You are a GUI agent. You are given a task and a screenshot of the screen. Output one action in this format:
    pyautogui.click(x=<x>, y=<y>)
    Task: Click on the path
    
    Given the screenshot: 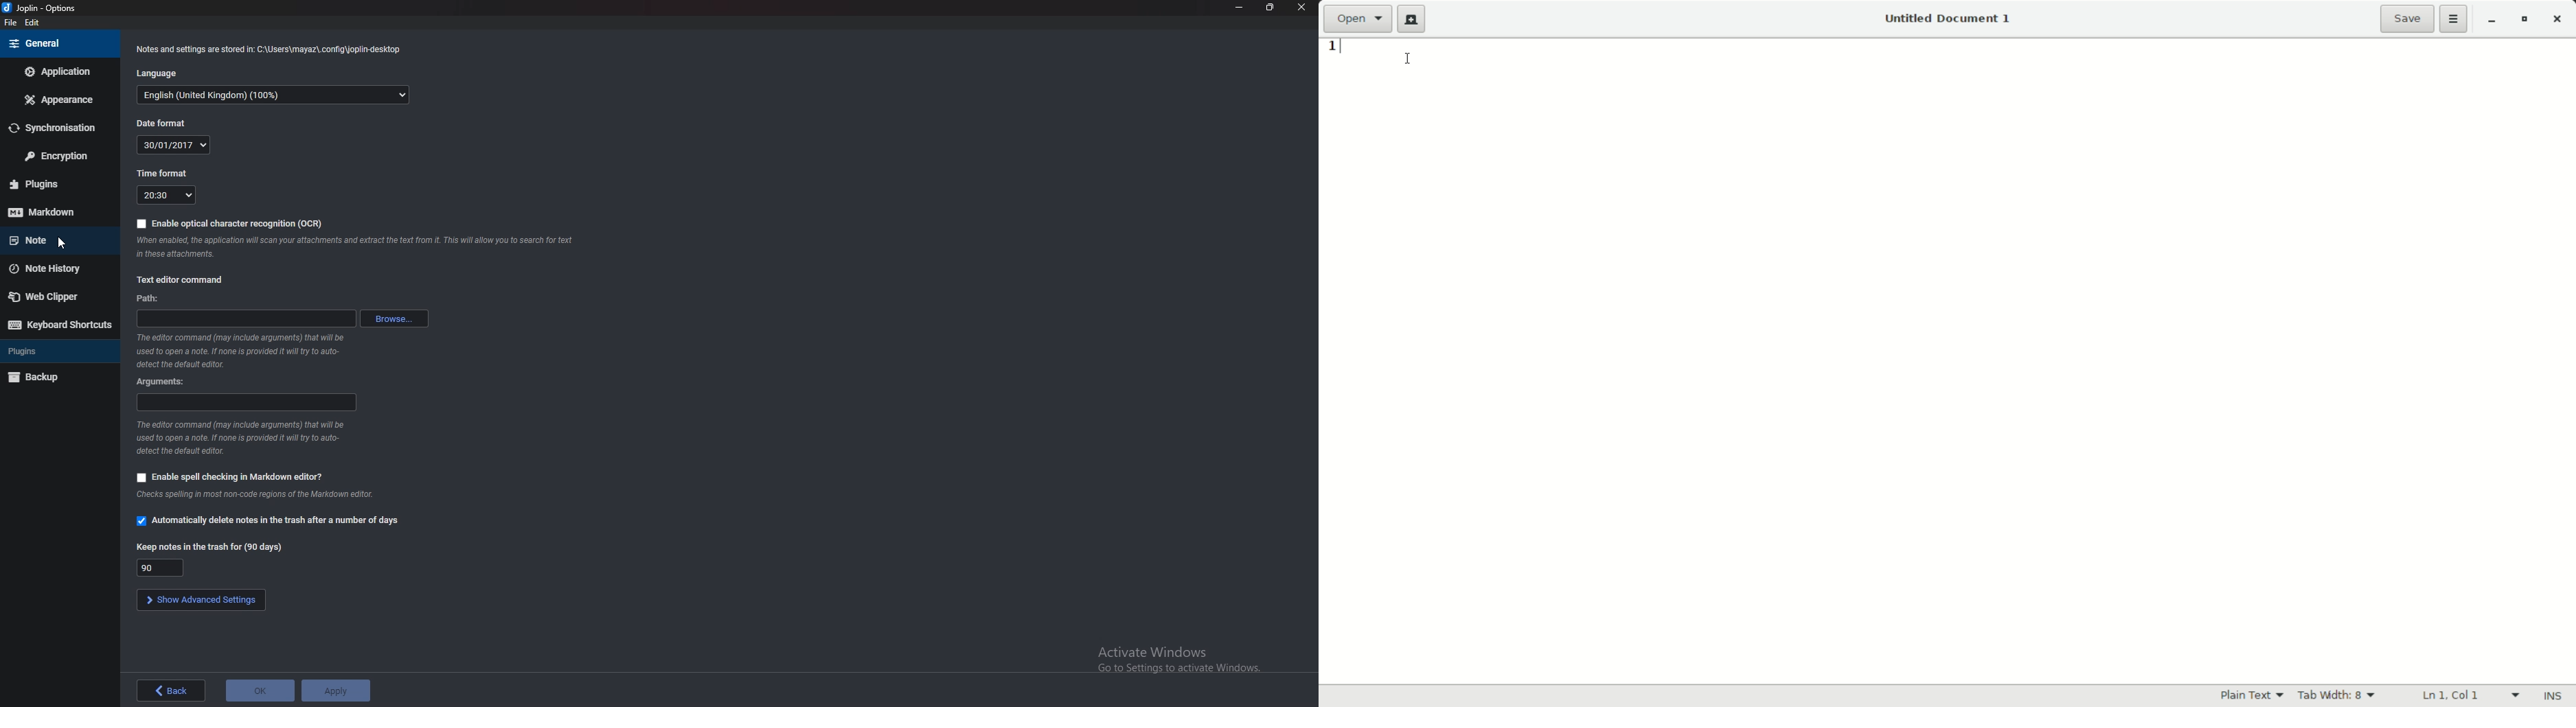 What is the action you would take?
    pyautogui.click(x=153, y=299)
    